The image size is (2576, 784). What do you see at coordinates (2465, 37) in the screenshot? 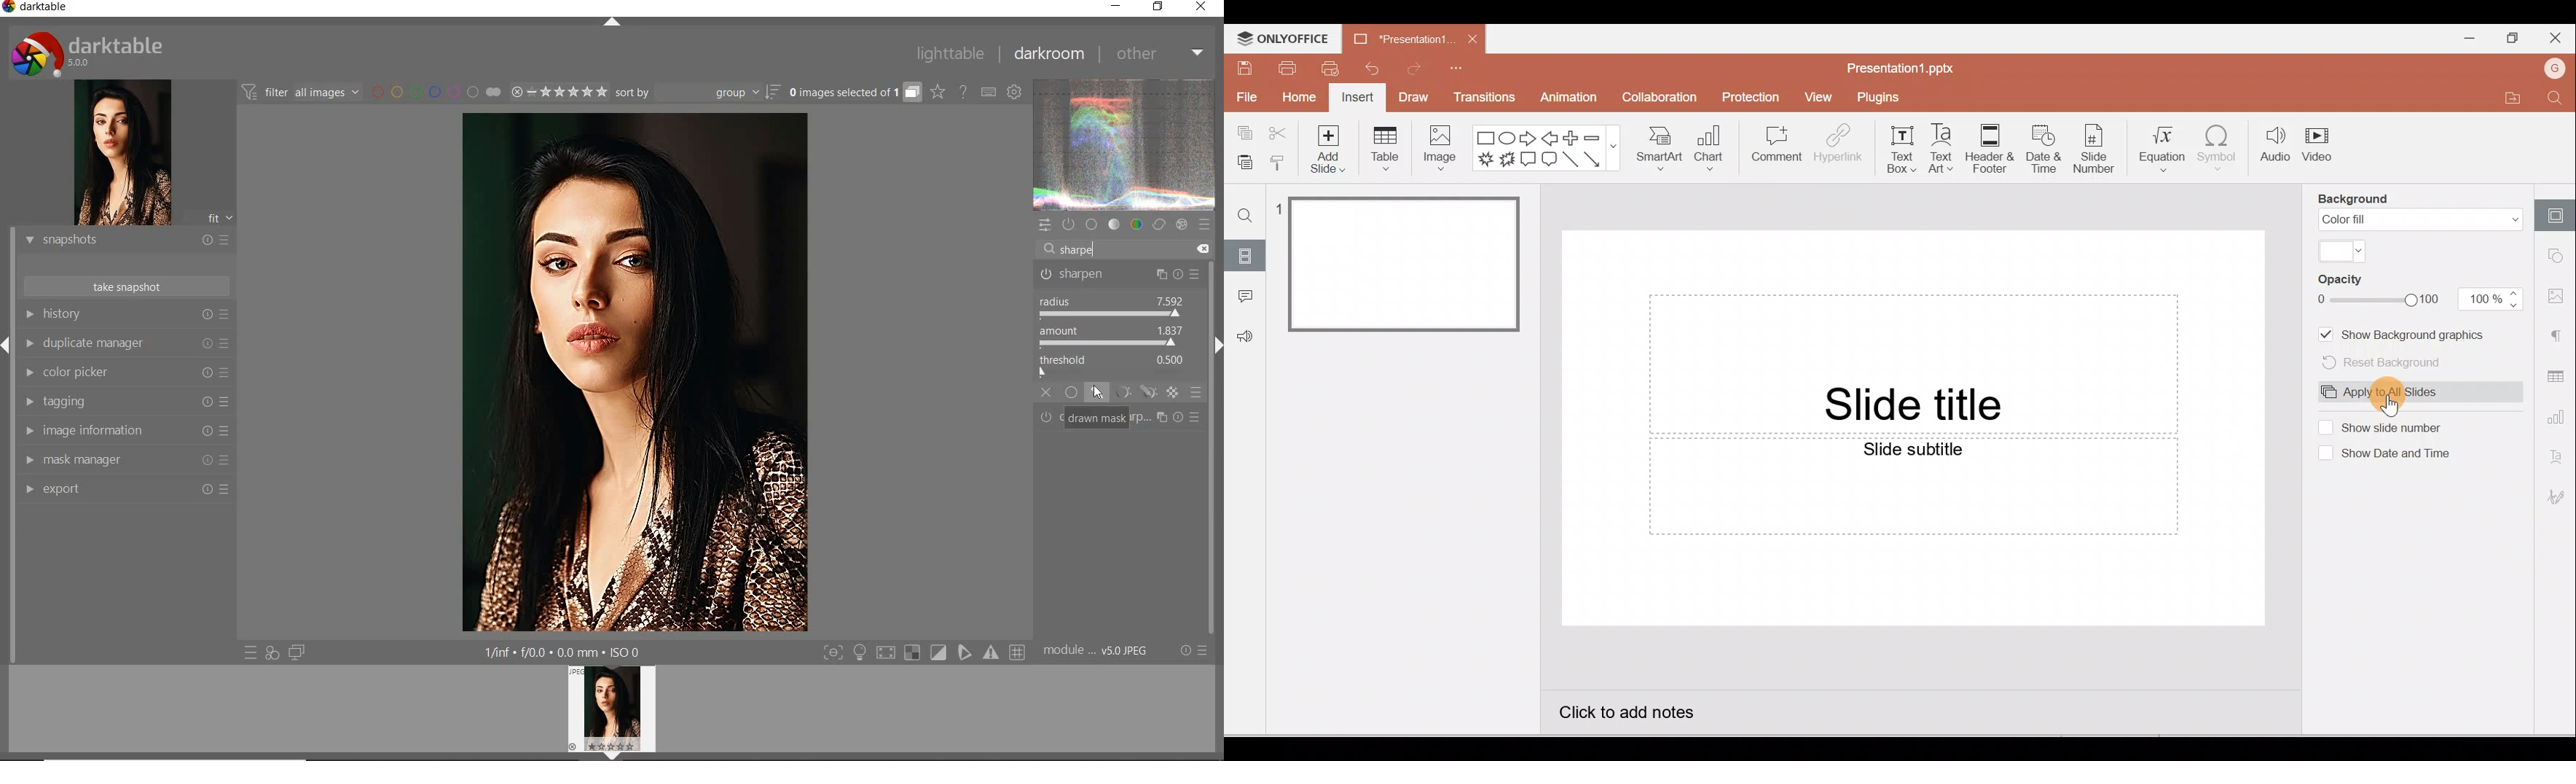
I see `Minimise` at bounding box center [2465, 37].